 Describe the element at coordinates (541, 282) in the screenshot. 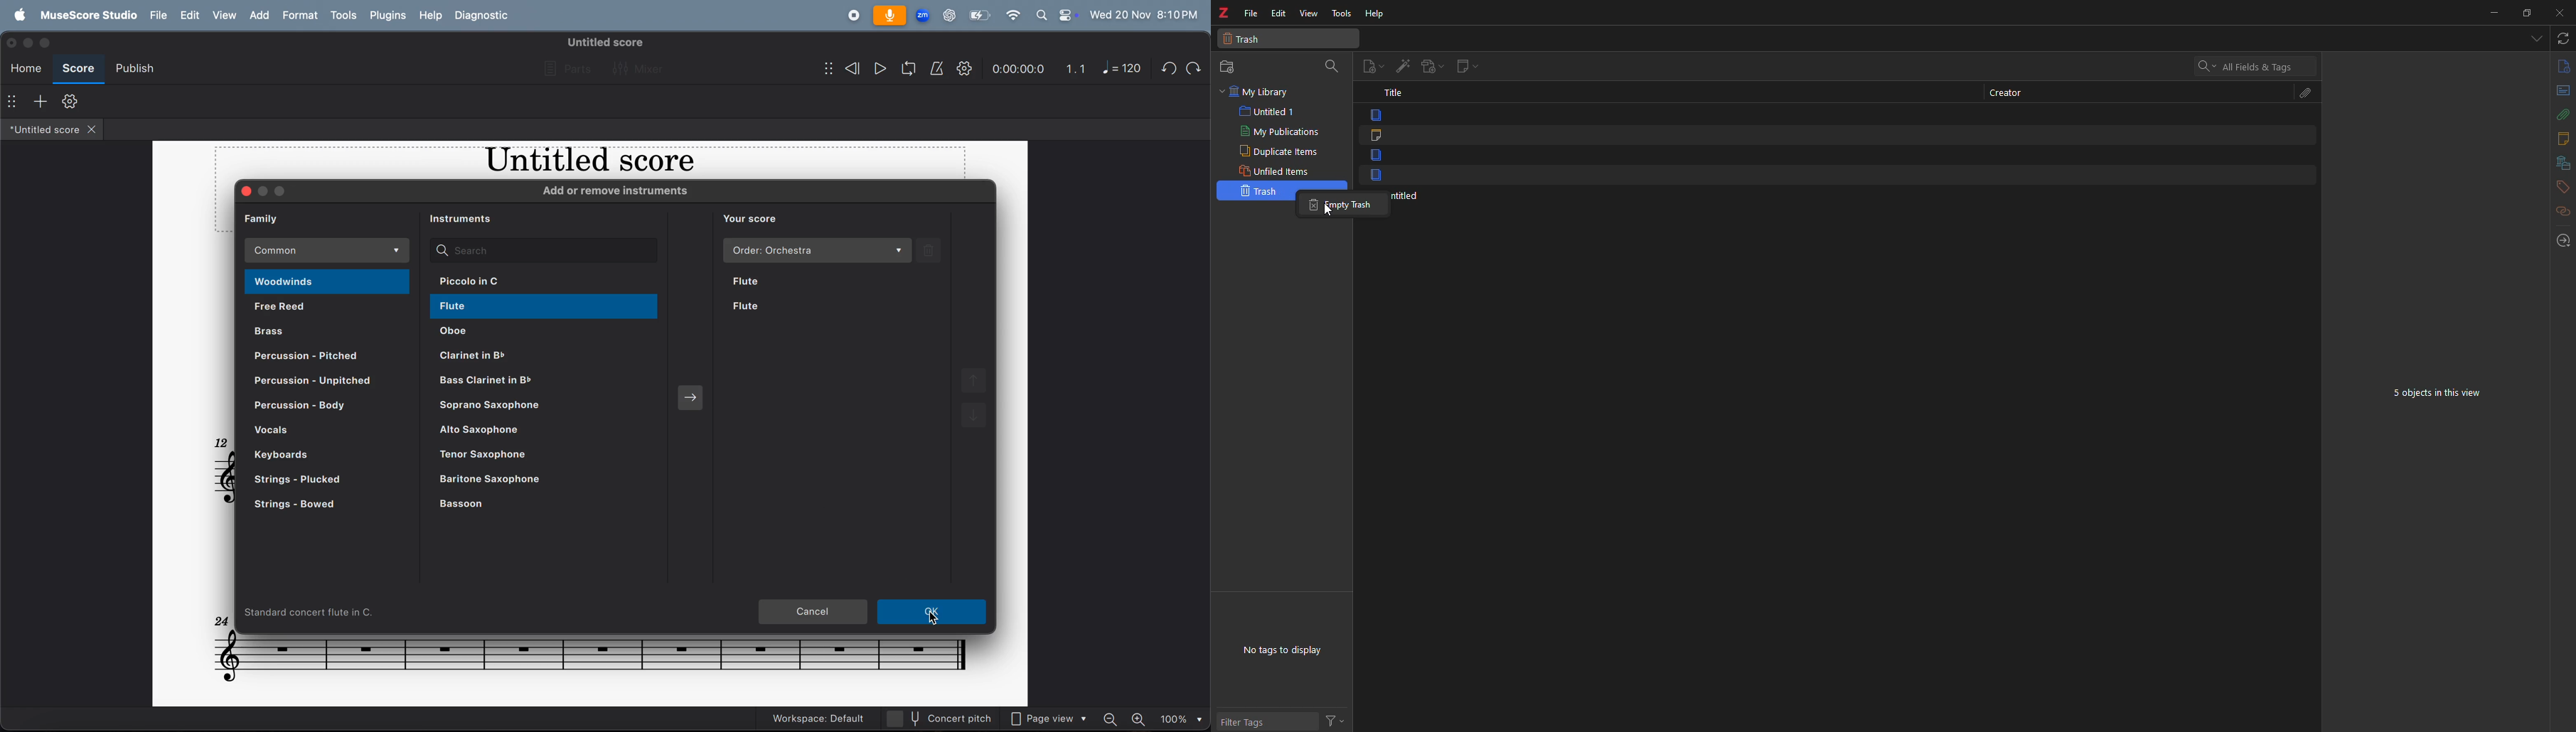

I see `piccolo in c` at that location.